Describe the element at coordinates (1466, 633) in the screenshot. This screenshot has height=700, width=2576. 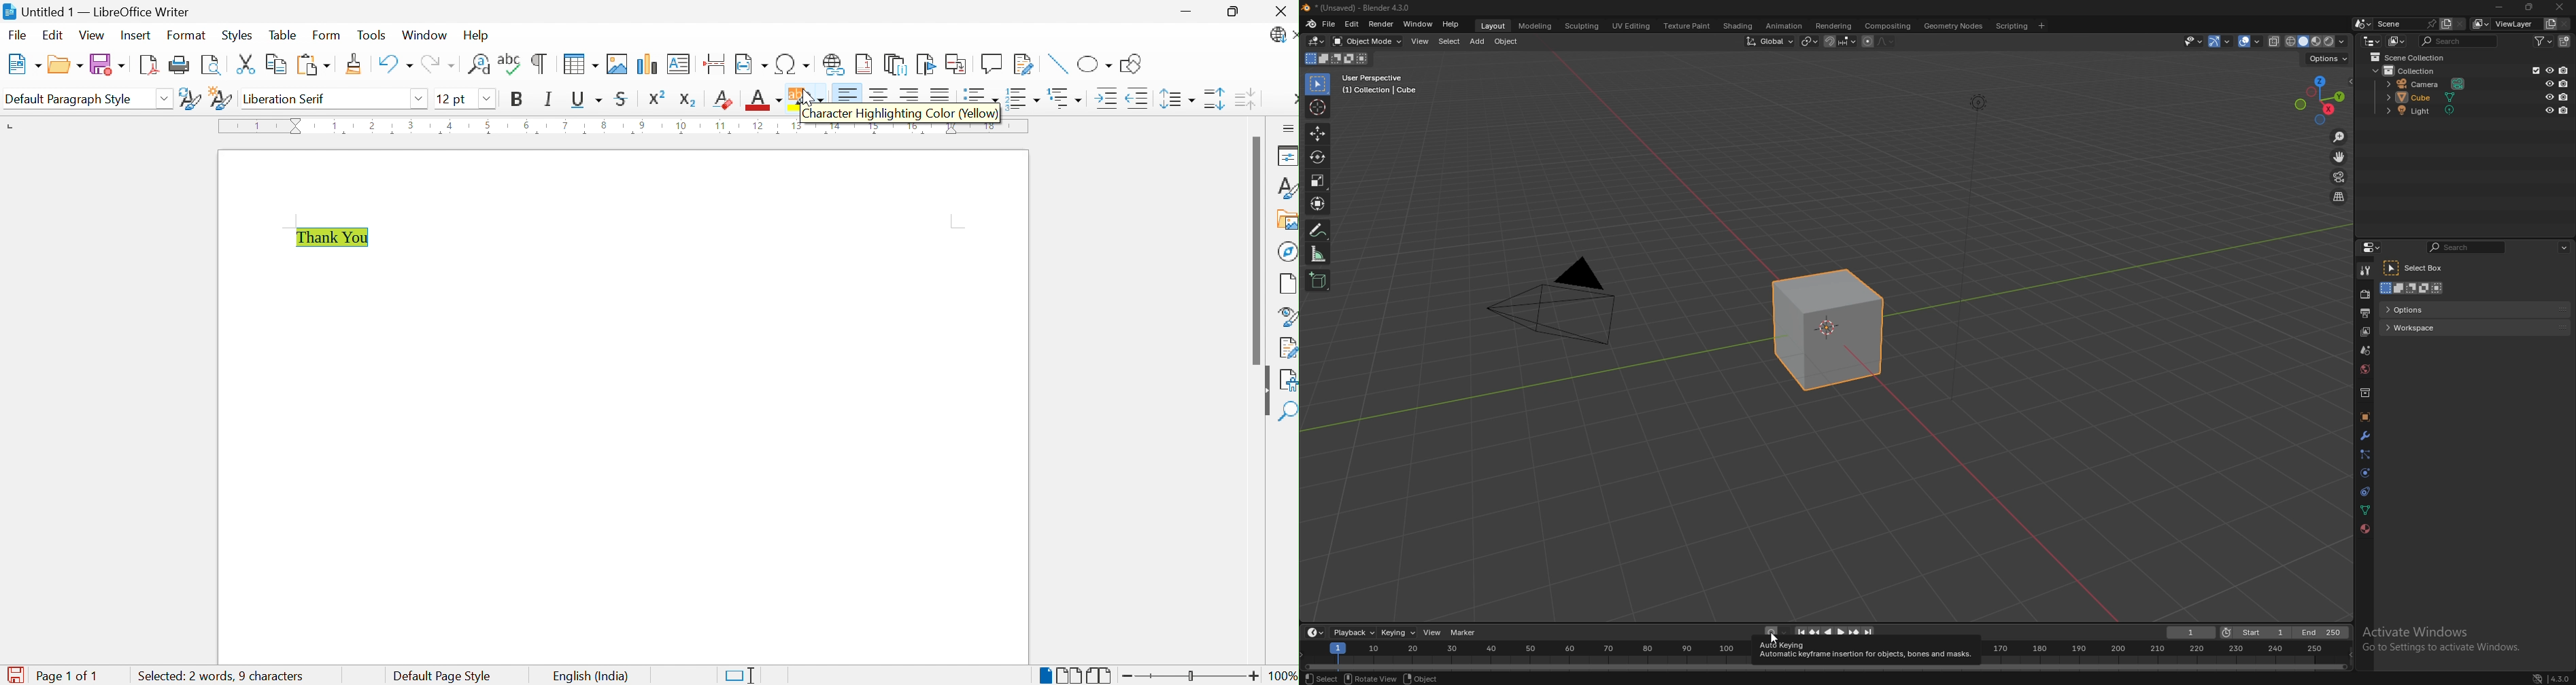
I see `marker` at that location.